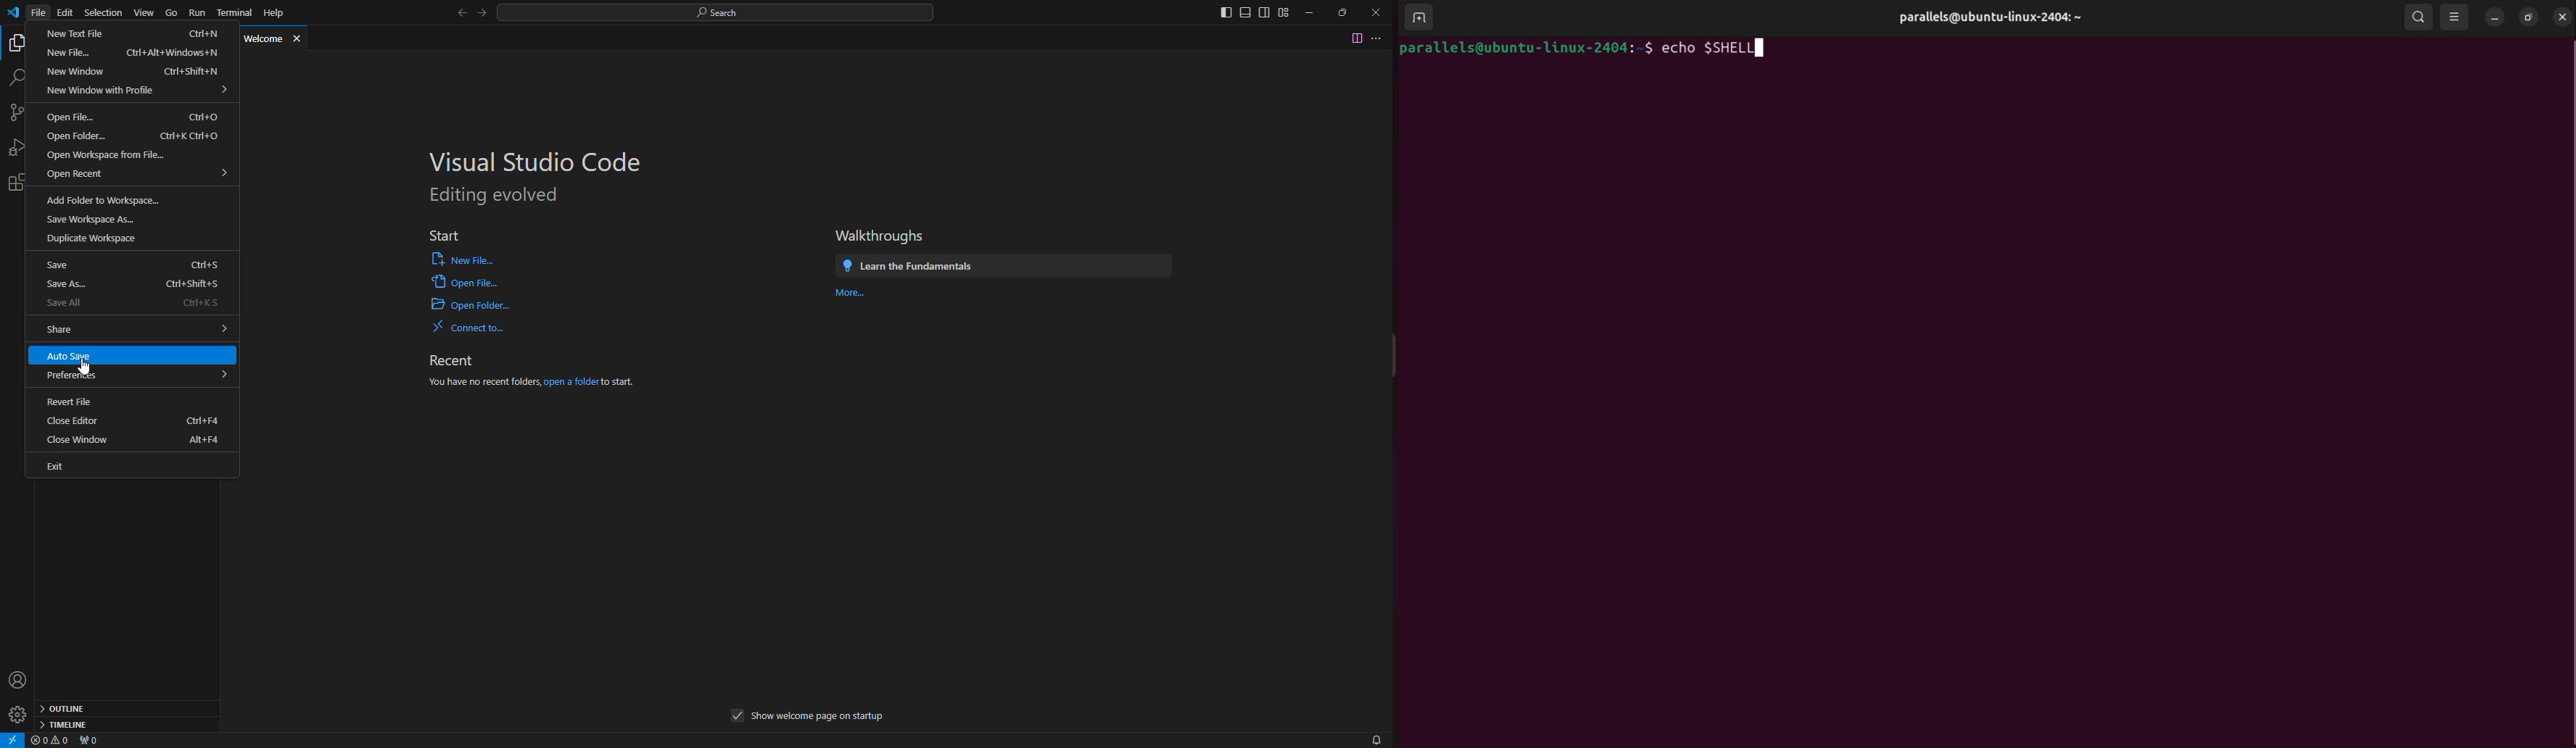  Describe the element at coordinates (909, 266) in the screenshot. I see `learn the fundamentals` at that location.